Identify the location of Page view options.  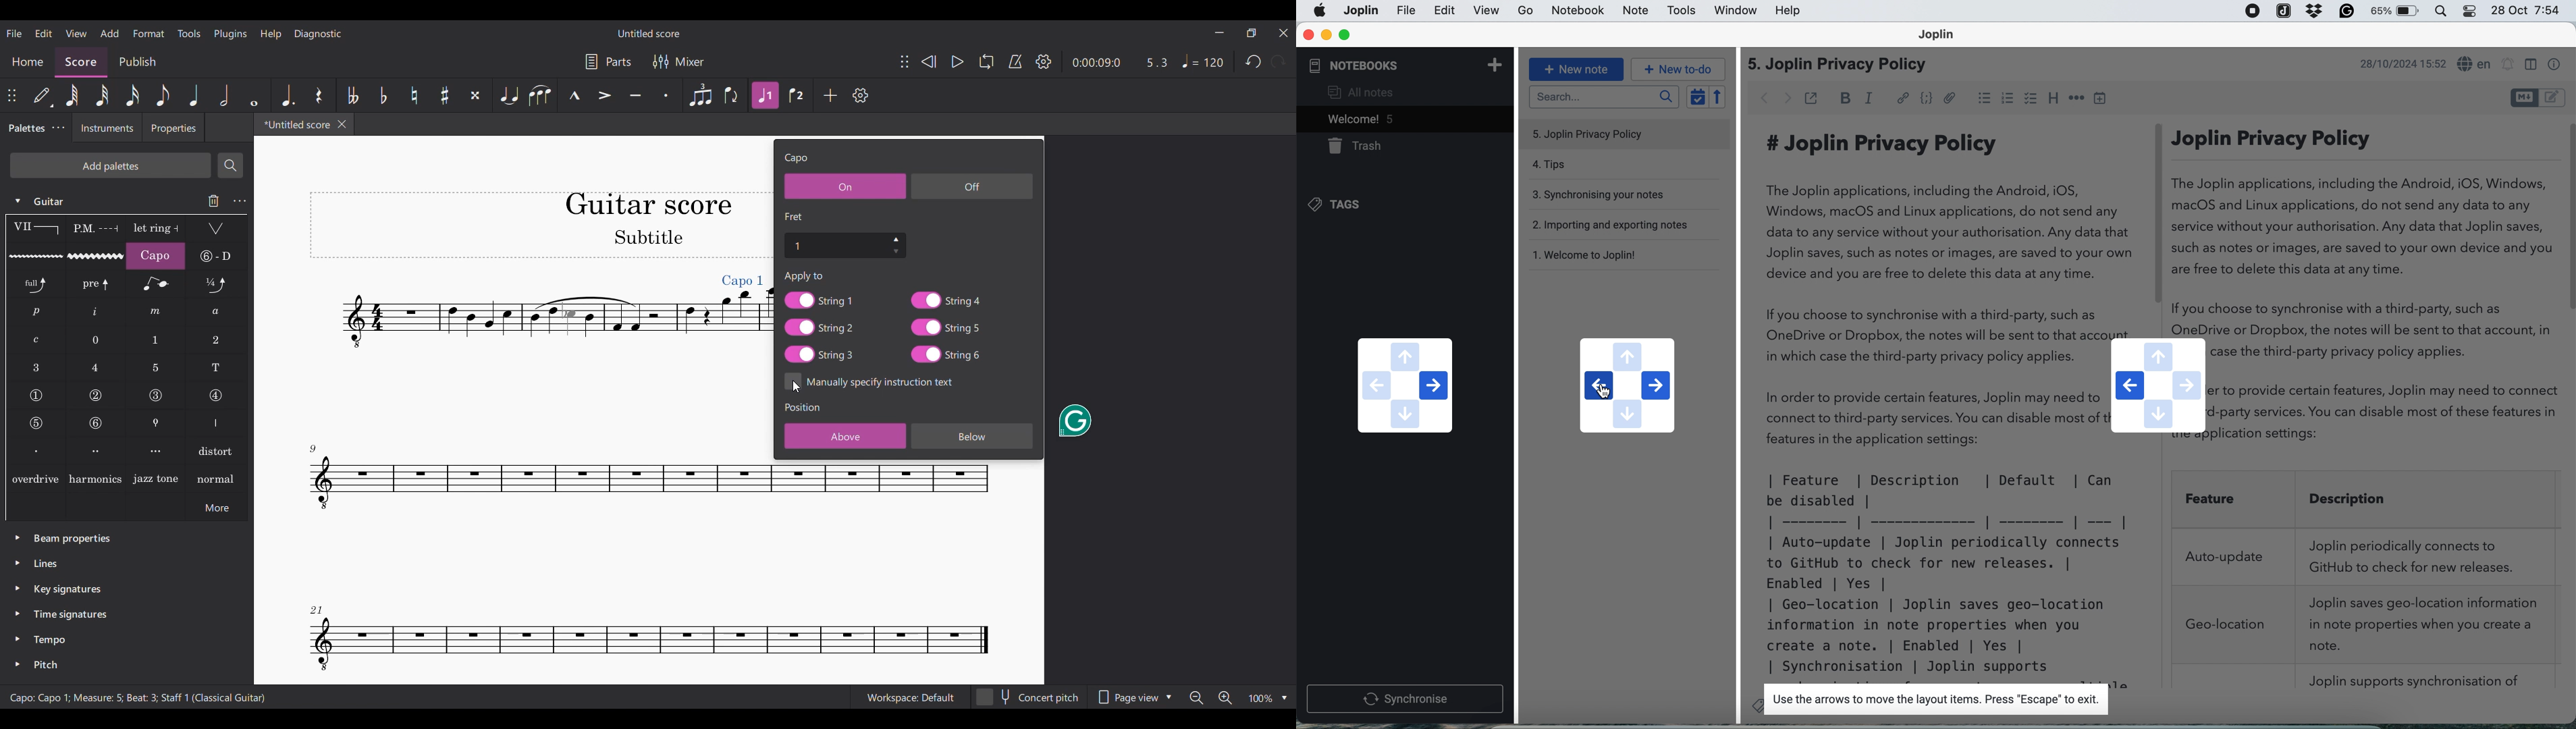
(1135, 697).